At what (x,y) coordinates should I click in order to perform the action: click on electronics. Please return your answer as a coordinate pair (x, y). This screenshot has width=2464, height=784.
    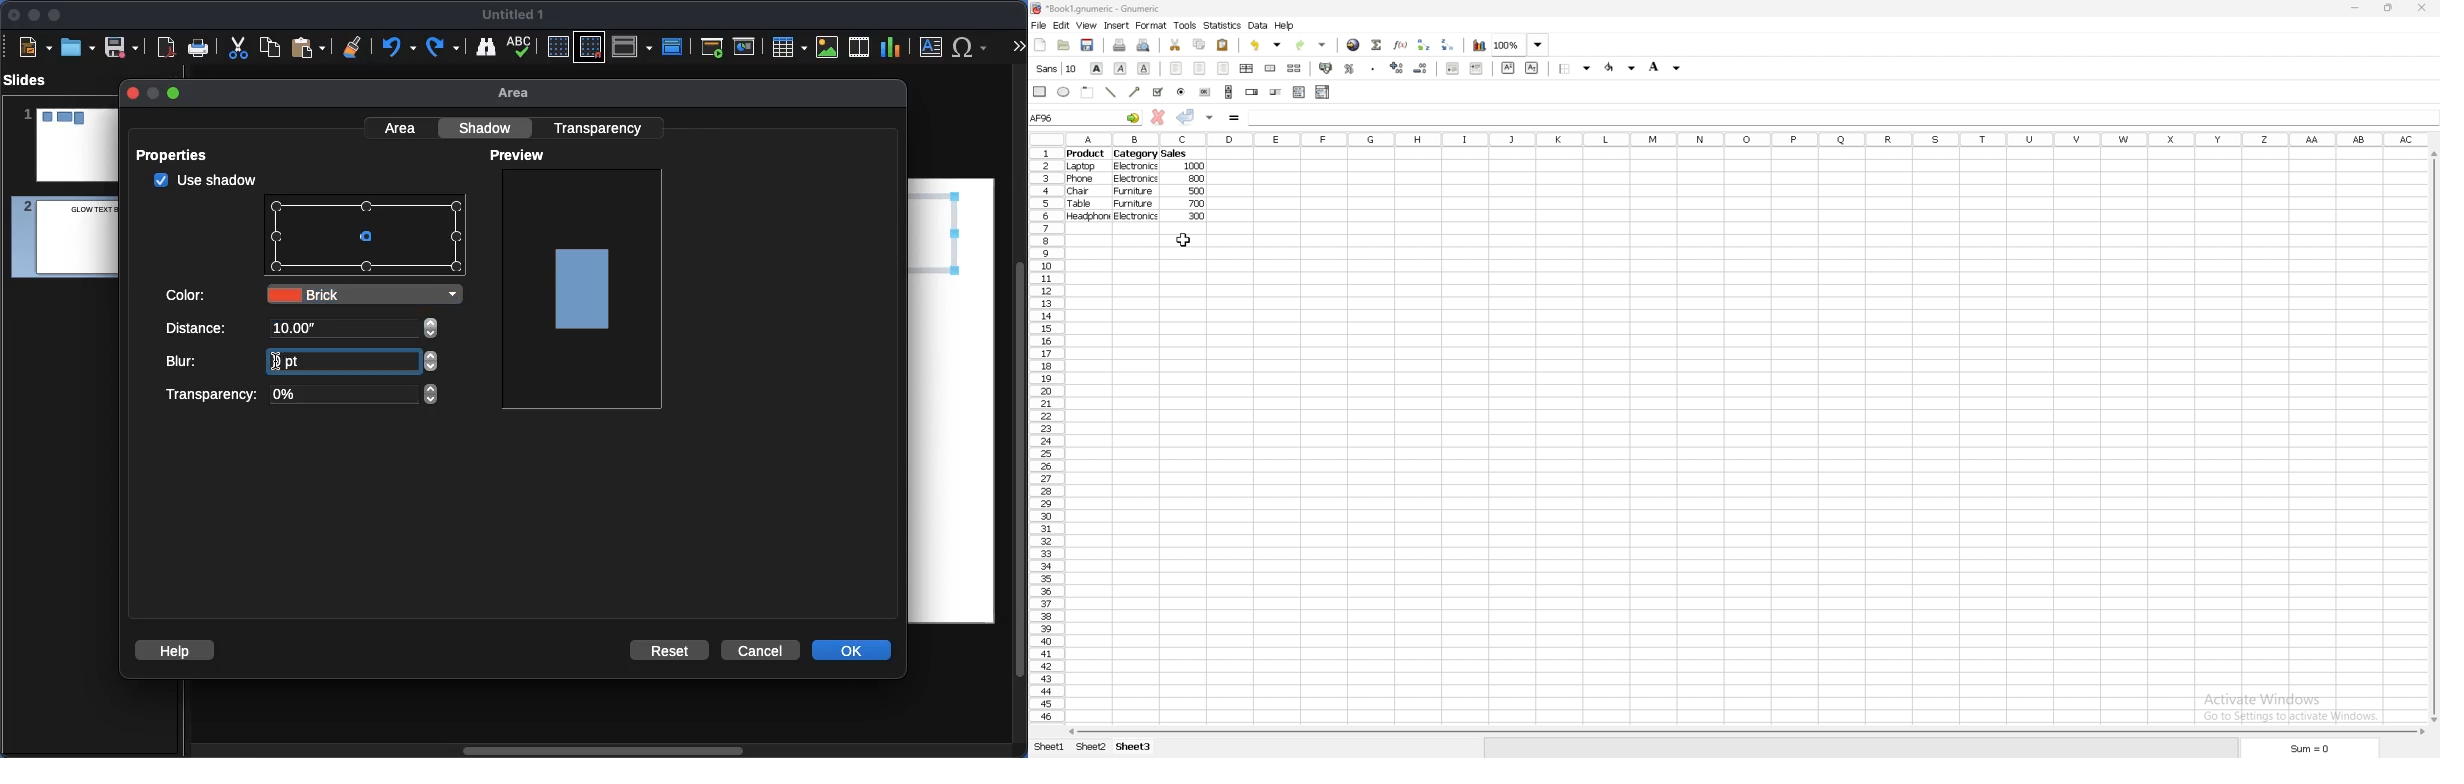
    Looking at the image, I should click on (1136, 166).